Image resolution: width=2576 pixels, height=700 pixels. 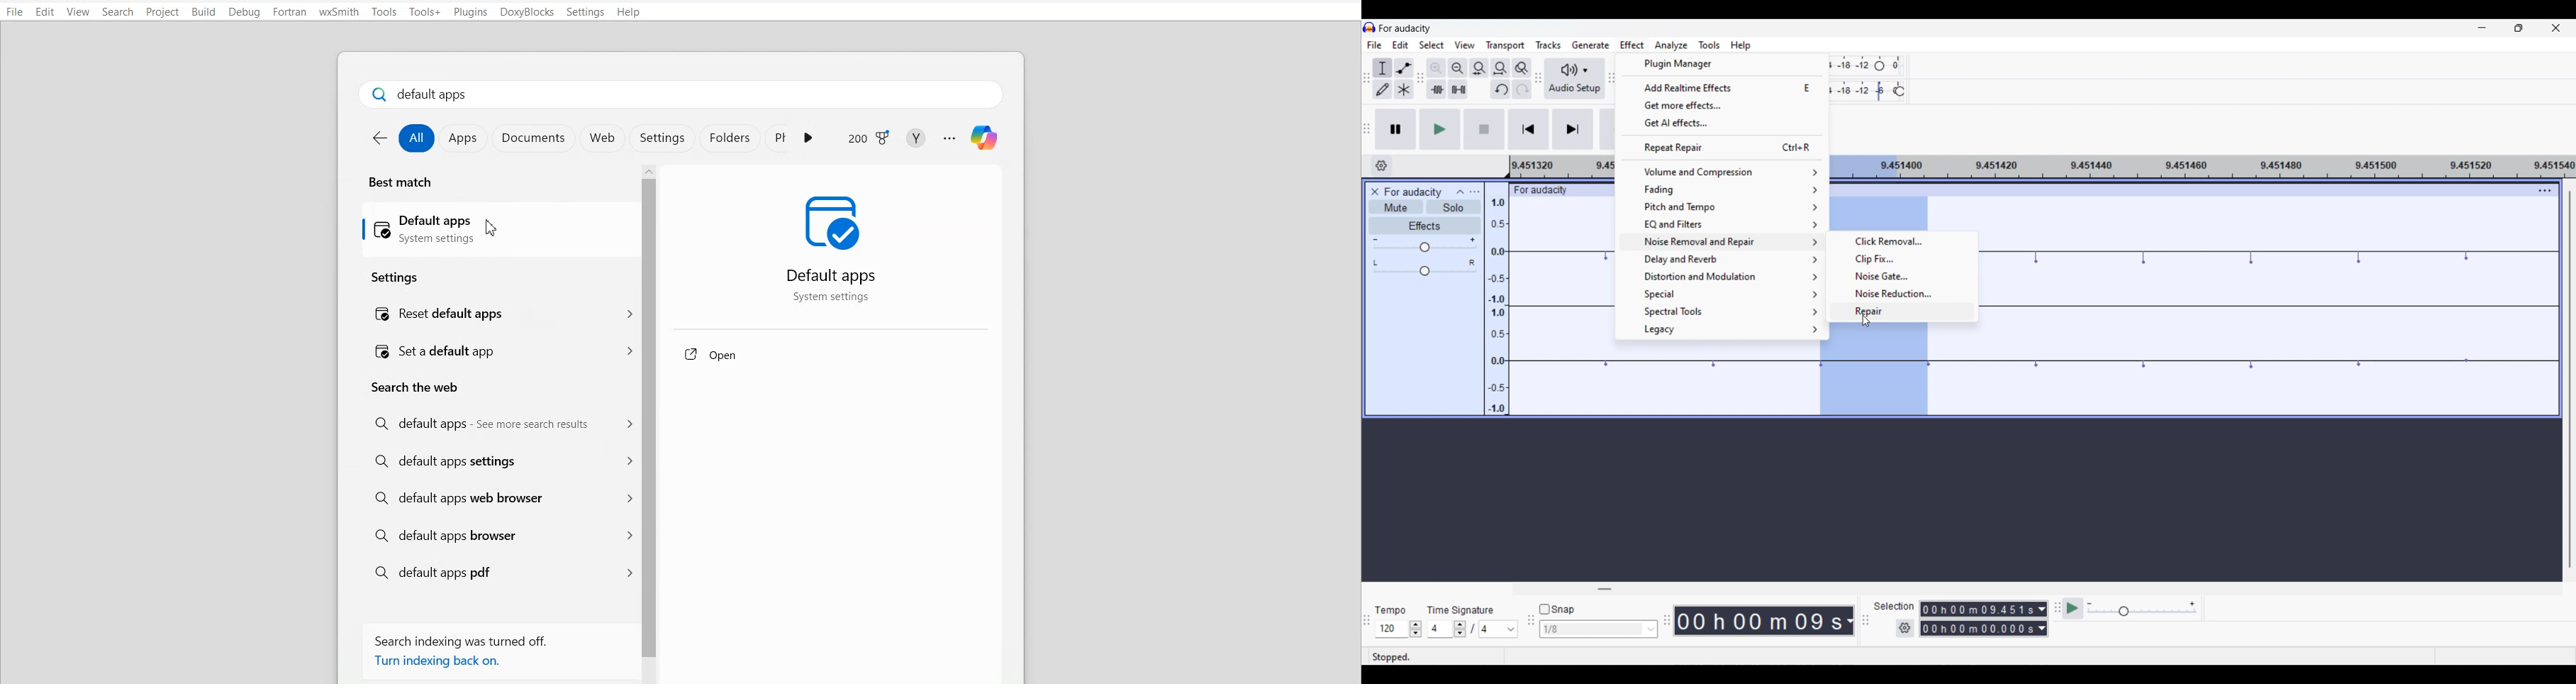 What do you see at coordinates (118, 12) in the screenshot?
I see `Search` at bounding box center [118, 12].